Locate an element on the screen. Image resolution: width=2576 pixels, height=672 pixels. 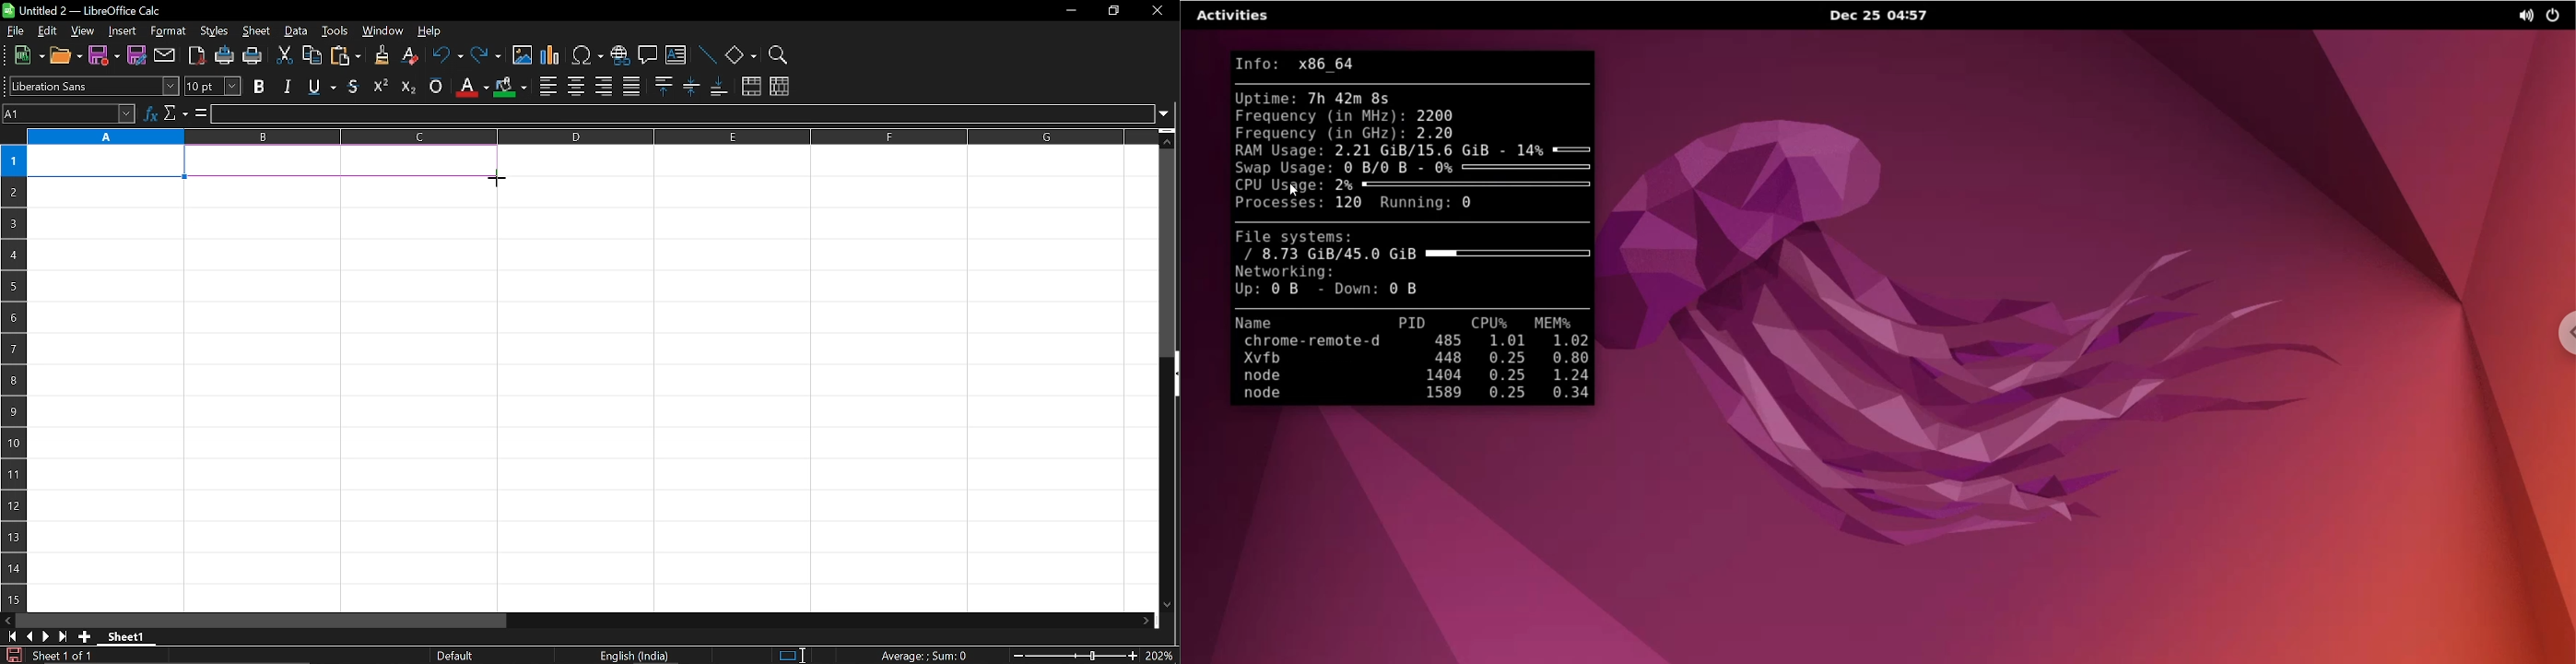
restore down is located at coordinates (1112, 9).